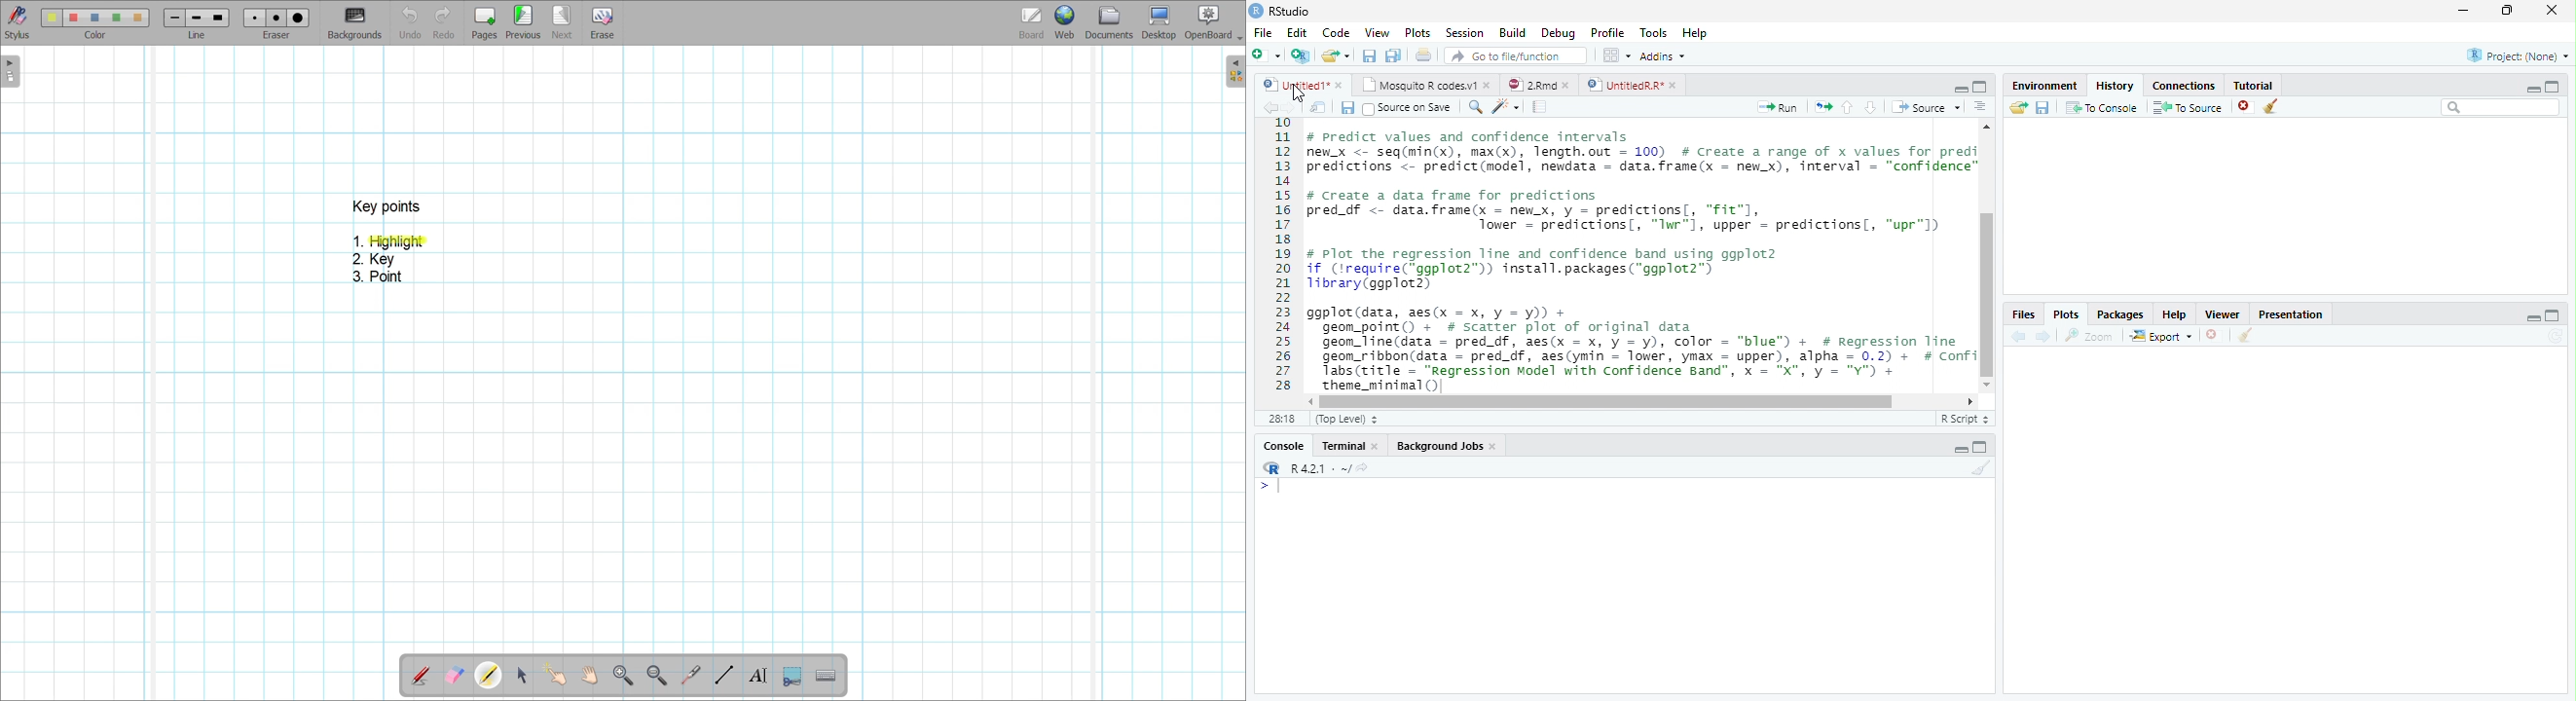 Image resolution: width=2576 pixels, height=728 pixels. What do you see at coordinates (1982, 468) in the screenshot?
I see `Clear console` at bounding box center [1982, 468].